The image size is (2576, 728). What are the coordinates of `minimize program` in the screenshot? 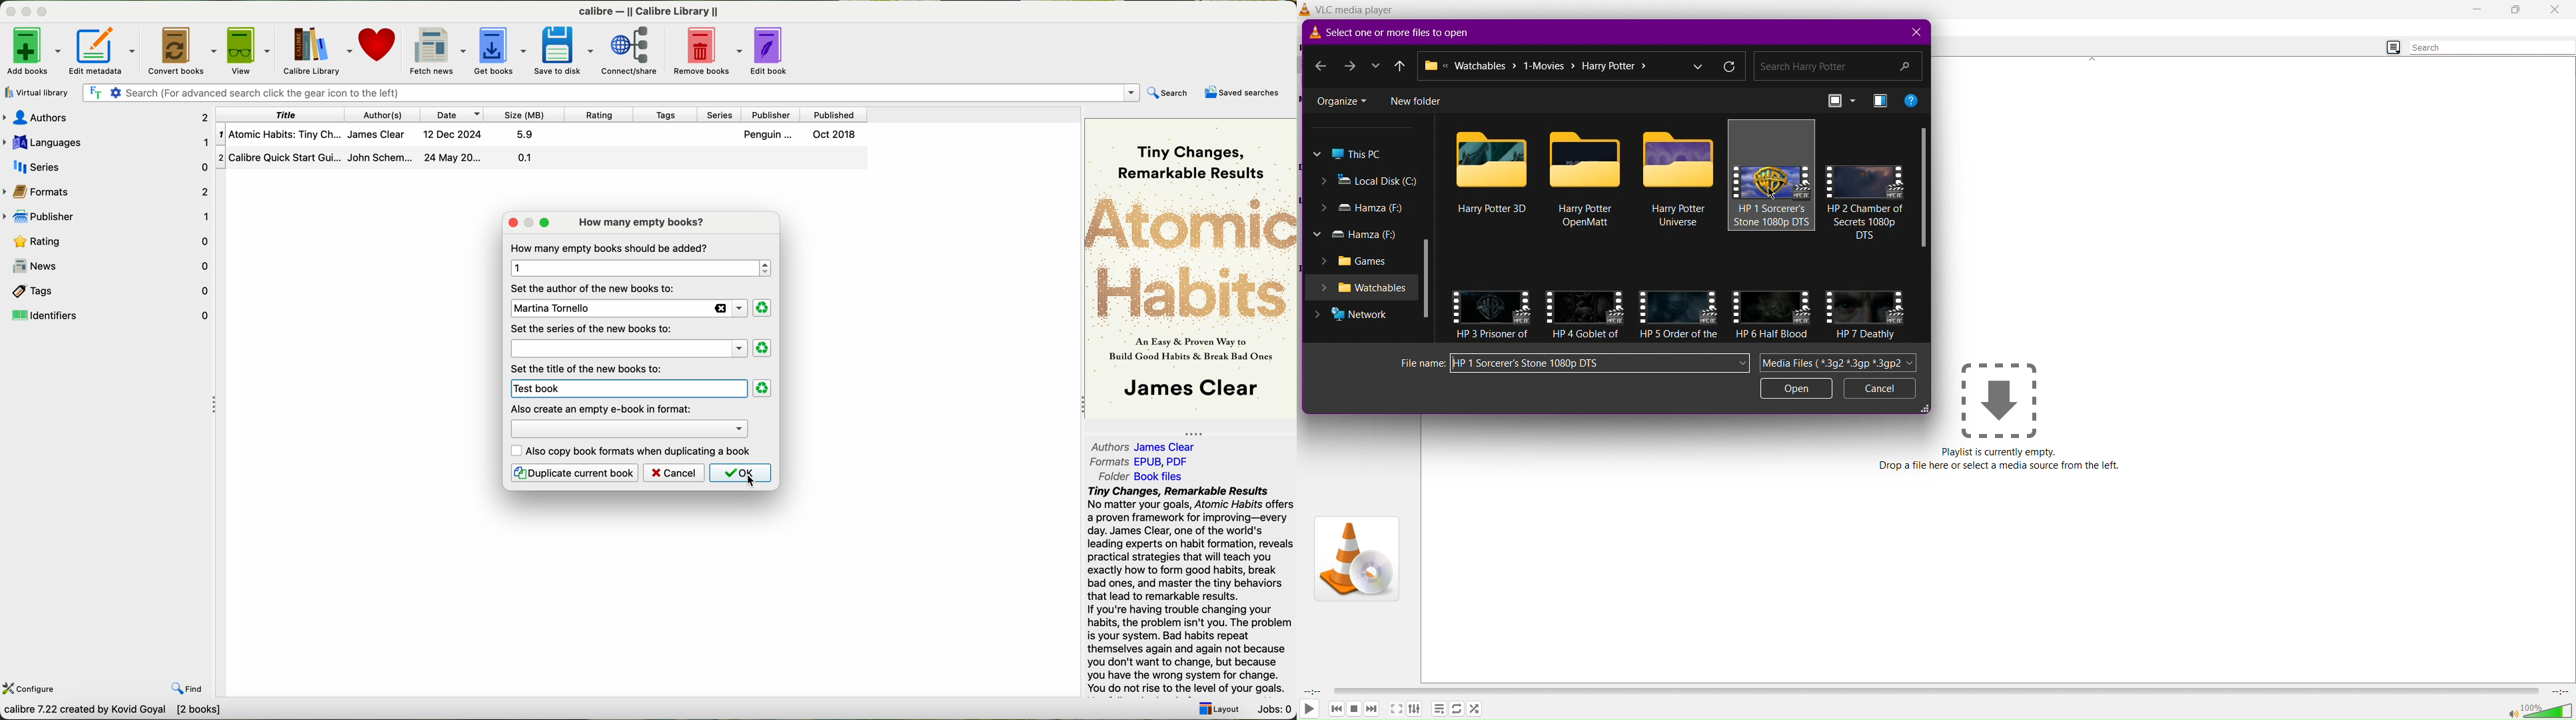 It's located at (25, 10).